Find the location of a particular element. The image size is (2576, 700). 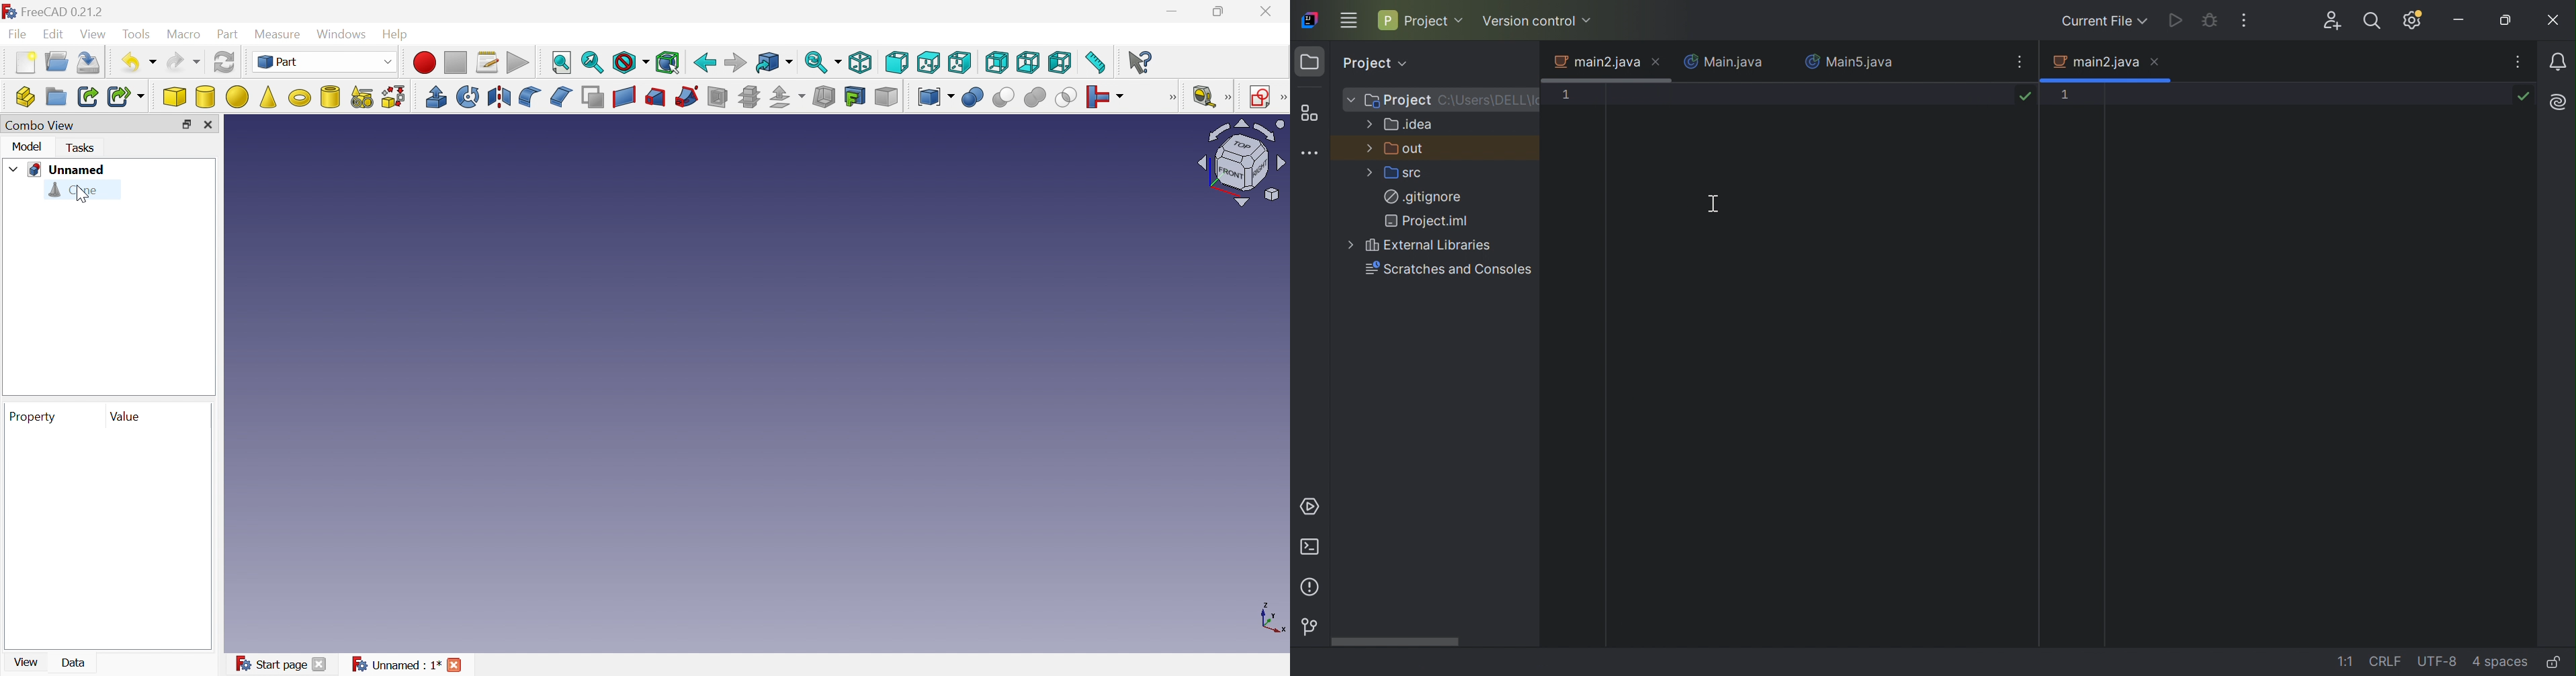

Loft is located at coordinates (654, 97).